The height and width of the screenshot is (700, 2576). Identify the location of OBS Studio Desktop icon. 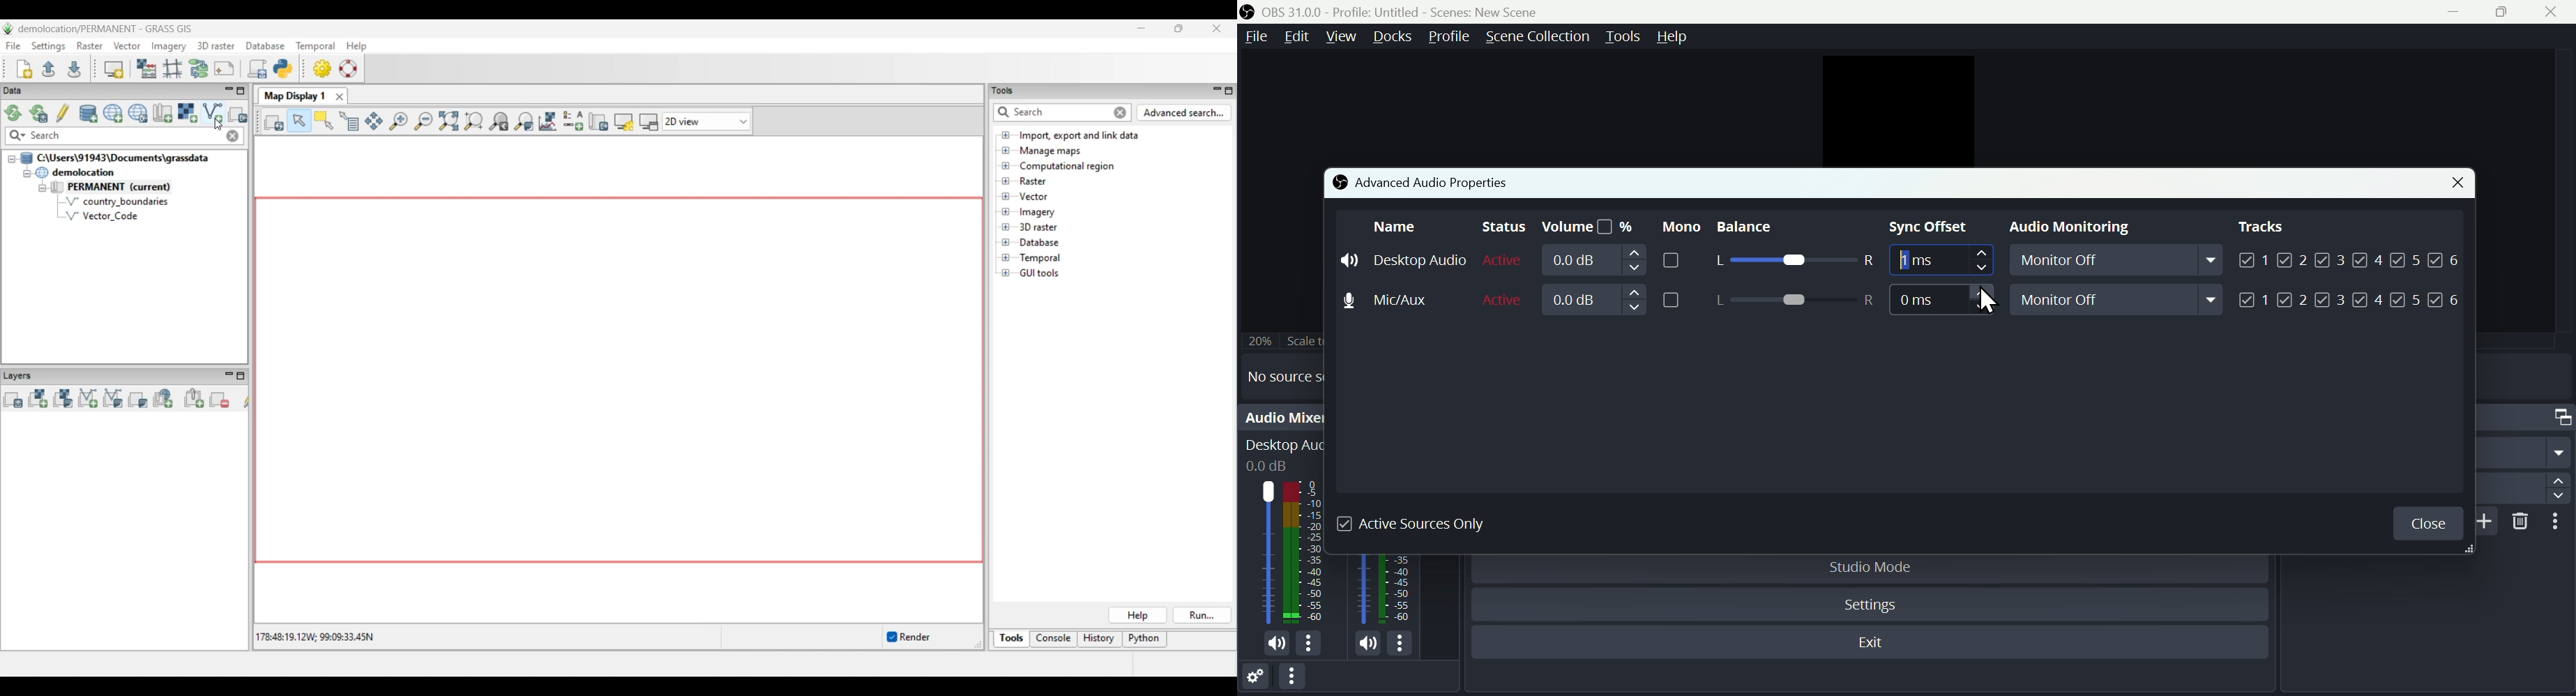
(1248, 12).